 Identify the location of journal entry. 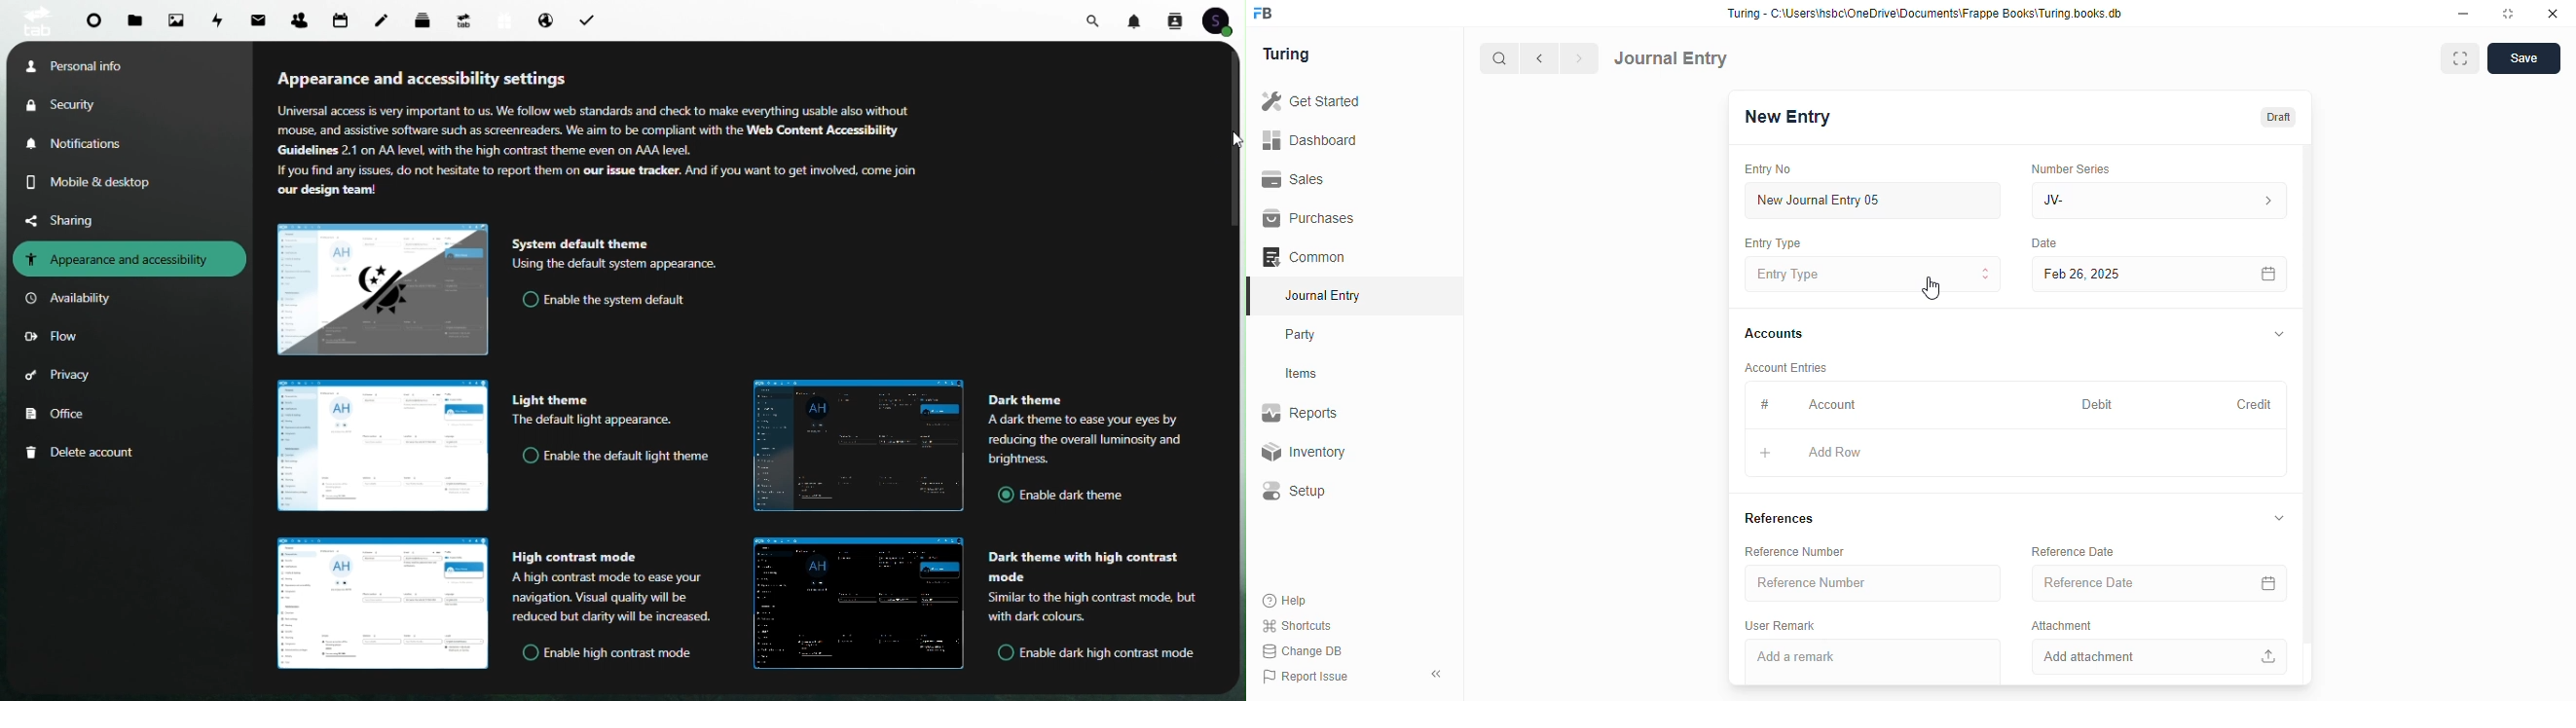
(1322, 295).